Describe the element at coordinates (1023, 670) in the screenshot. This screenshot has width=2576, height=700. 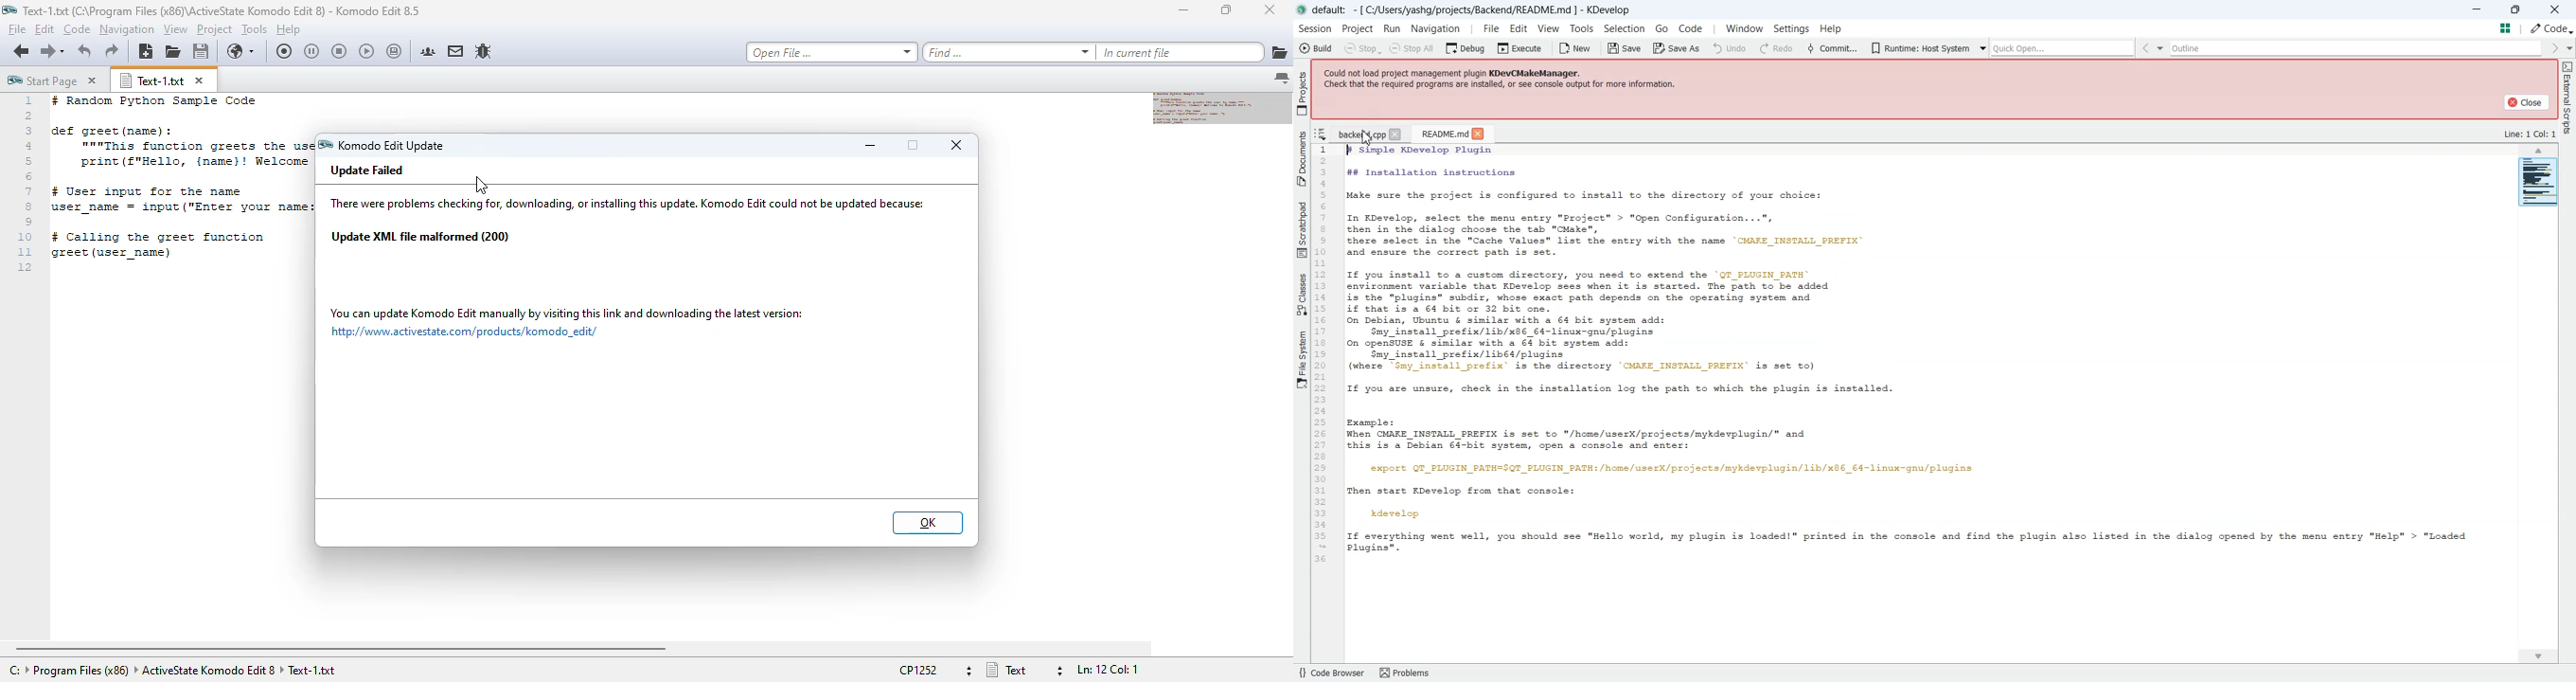
I see `file type` at that location.